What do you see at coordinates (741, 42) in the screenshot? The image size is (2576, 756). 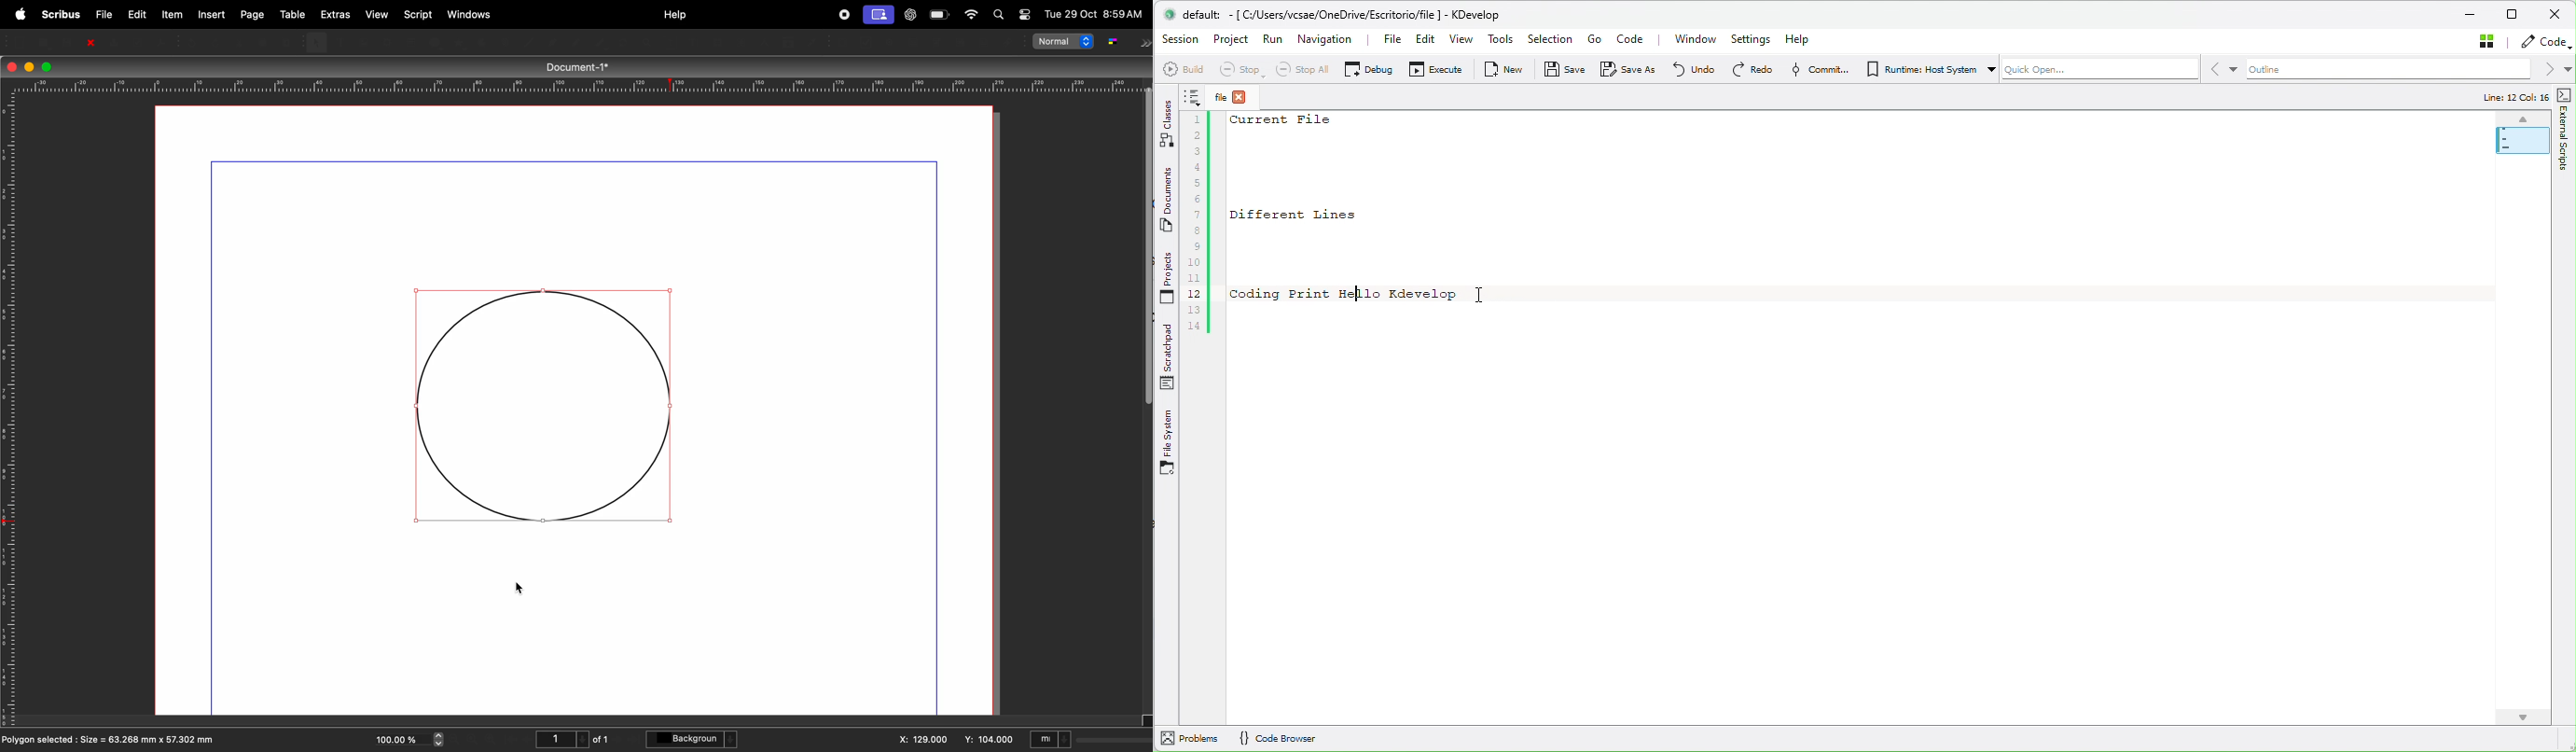 I see `Unlink text frames` at bounding box center [741, 42].